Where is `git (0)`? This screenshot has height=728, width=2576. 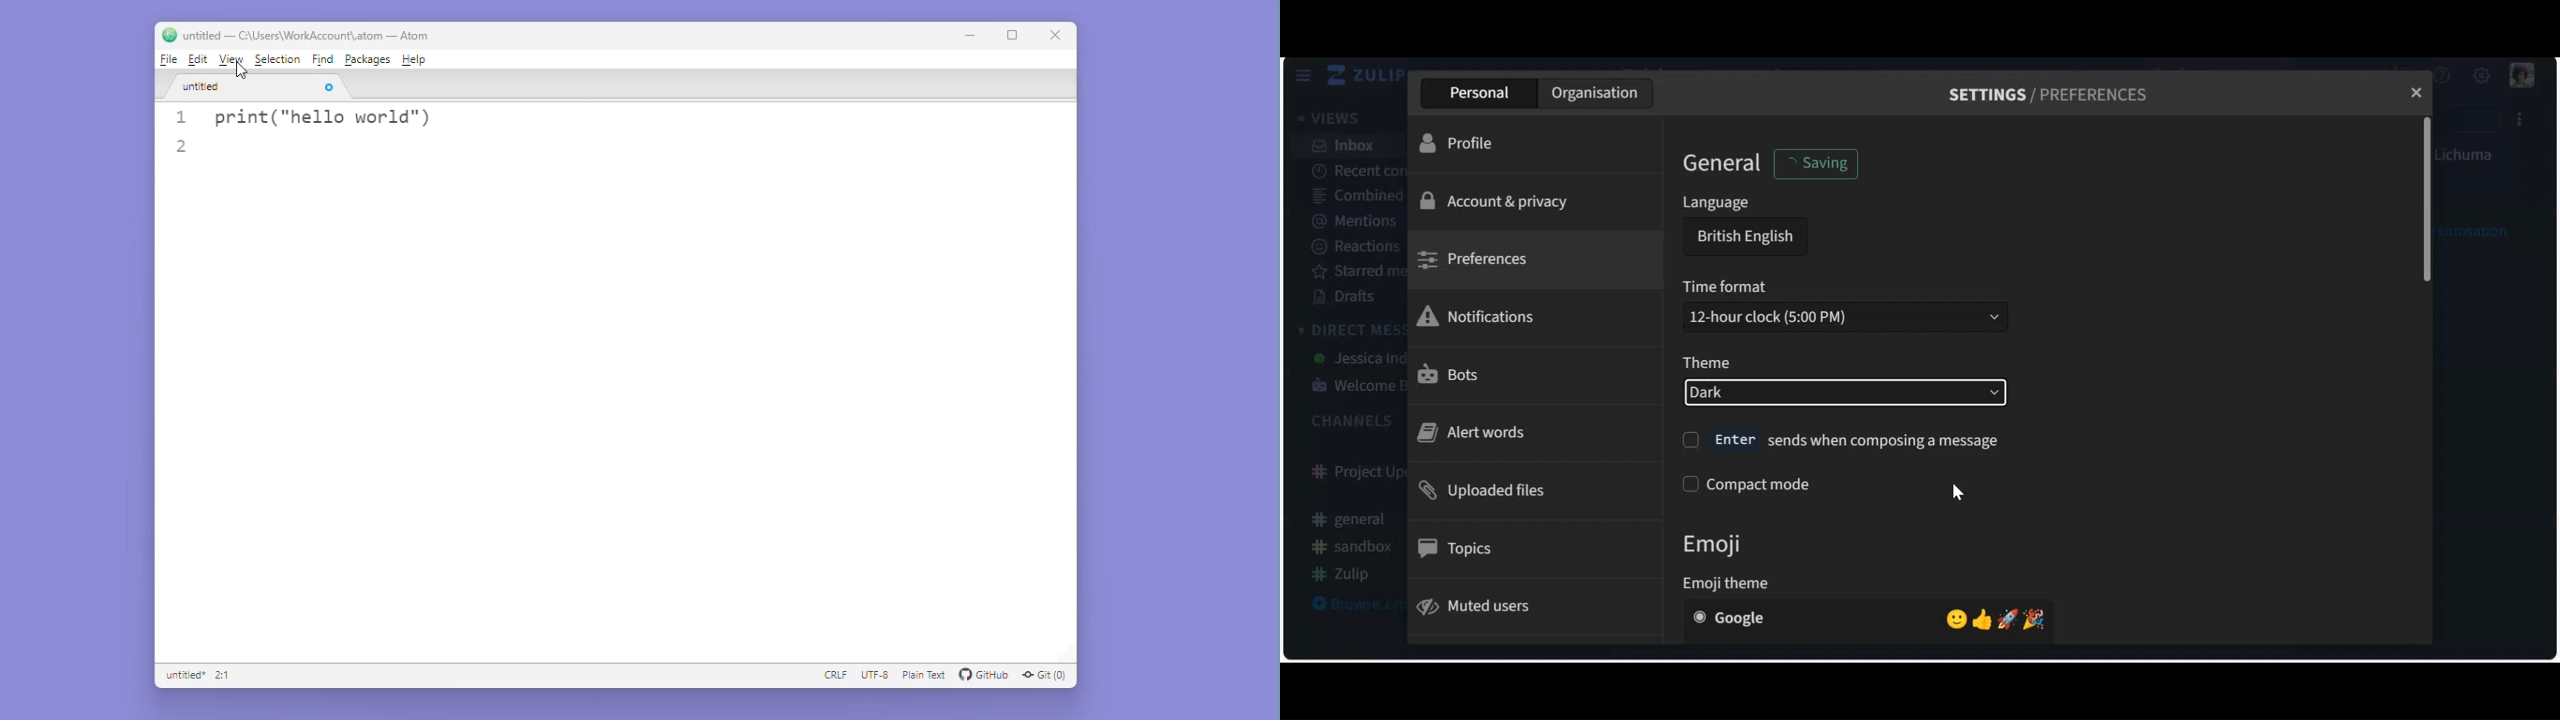
git (0) is located at coordinates (1047, 677).